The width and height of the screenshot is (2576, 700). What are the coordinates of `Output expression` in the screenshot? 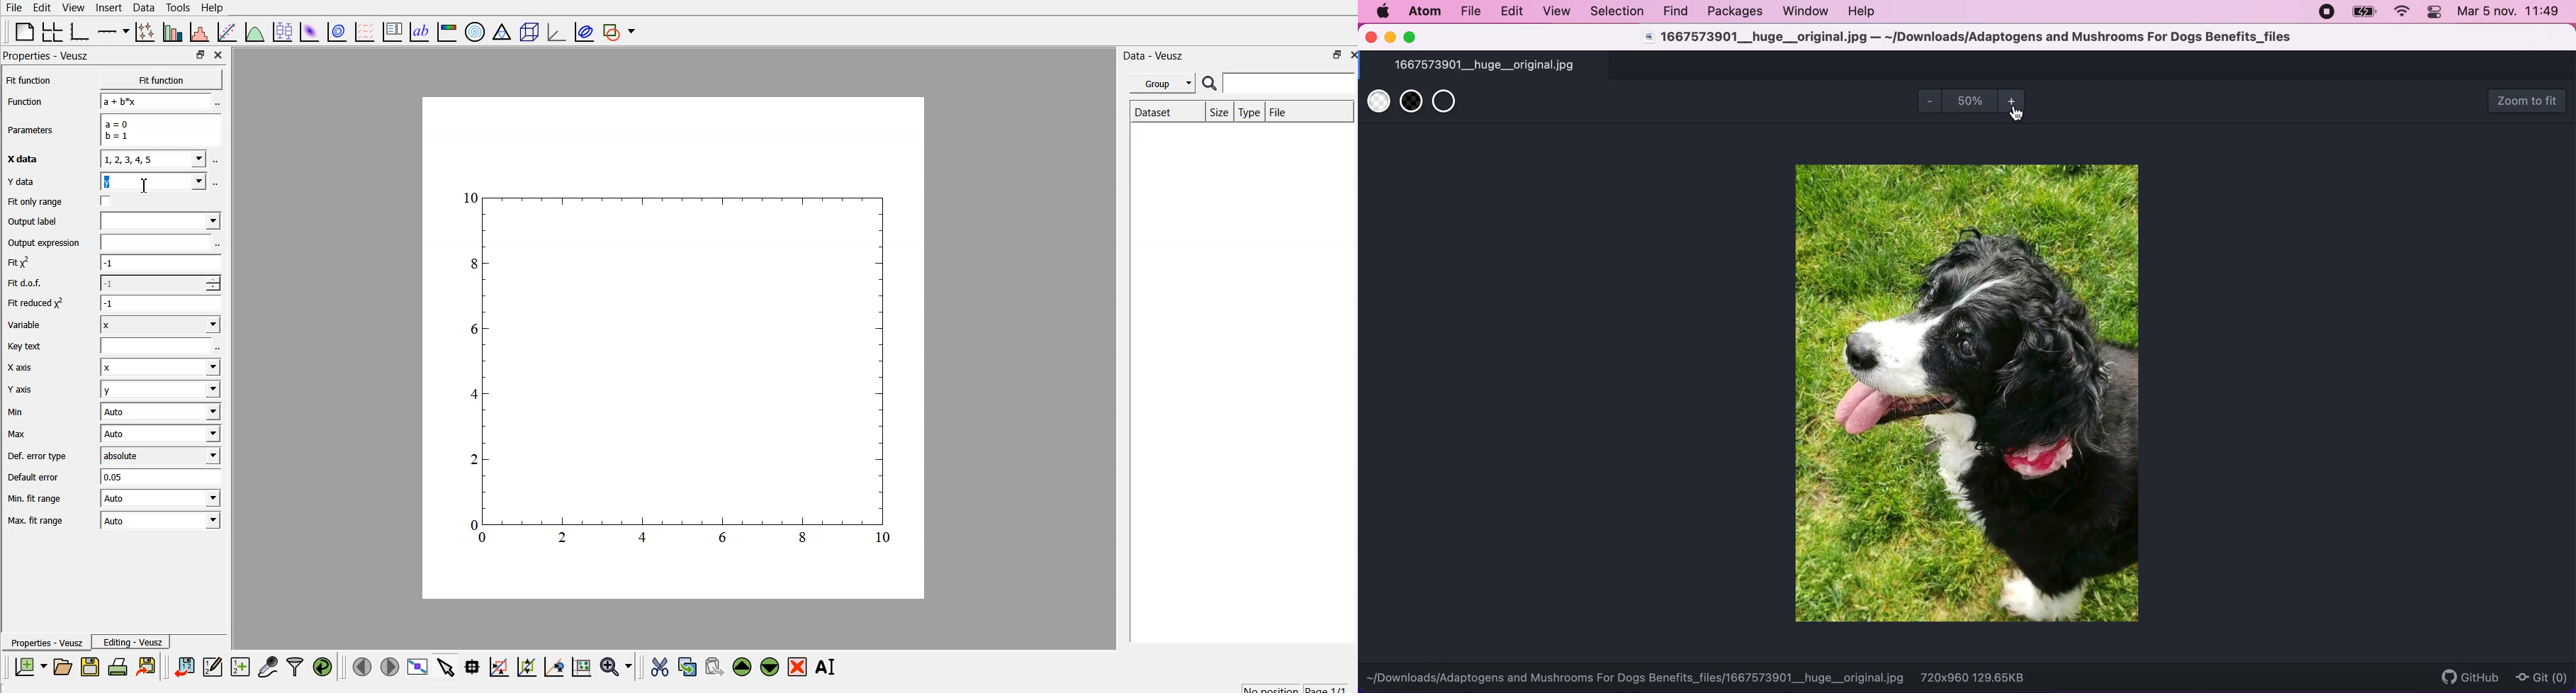 It's located at (45, 242).